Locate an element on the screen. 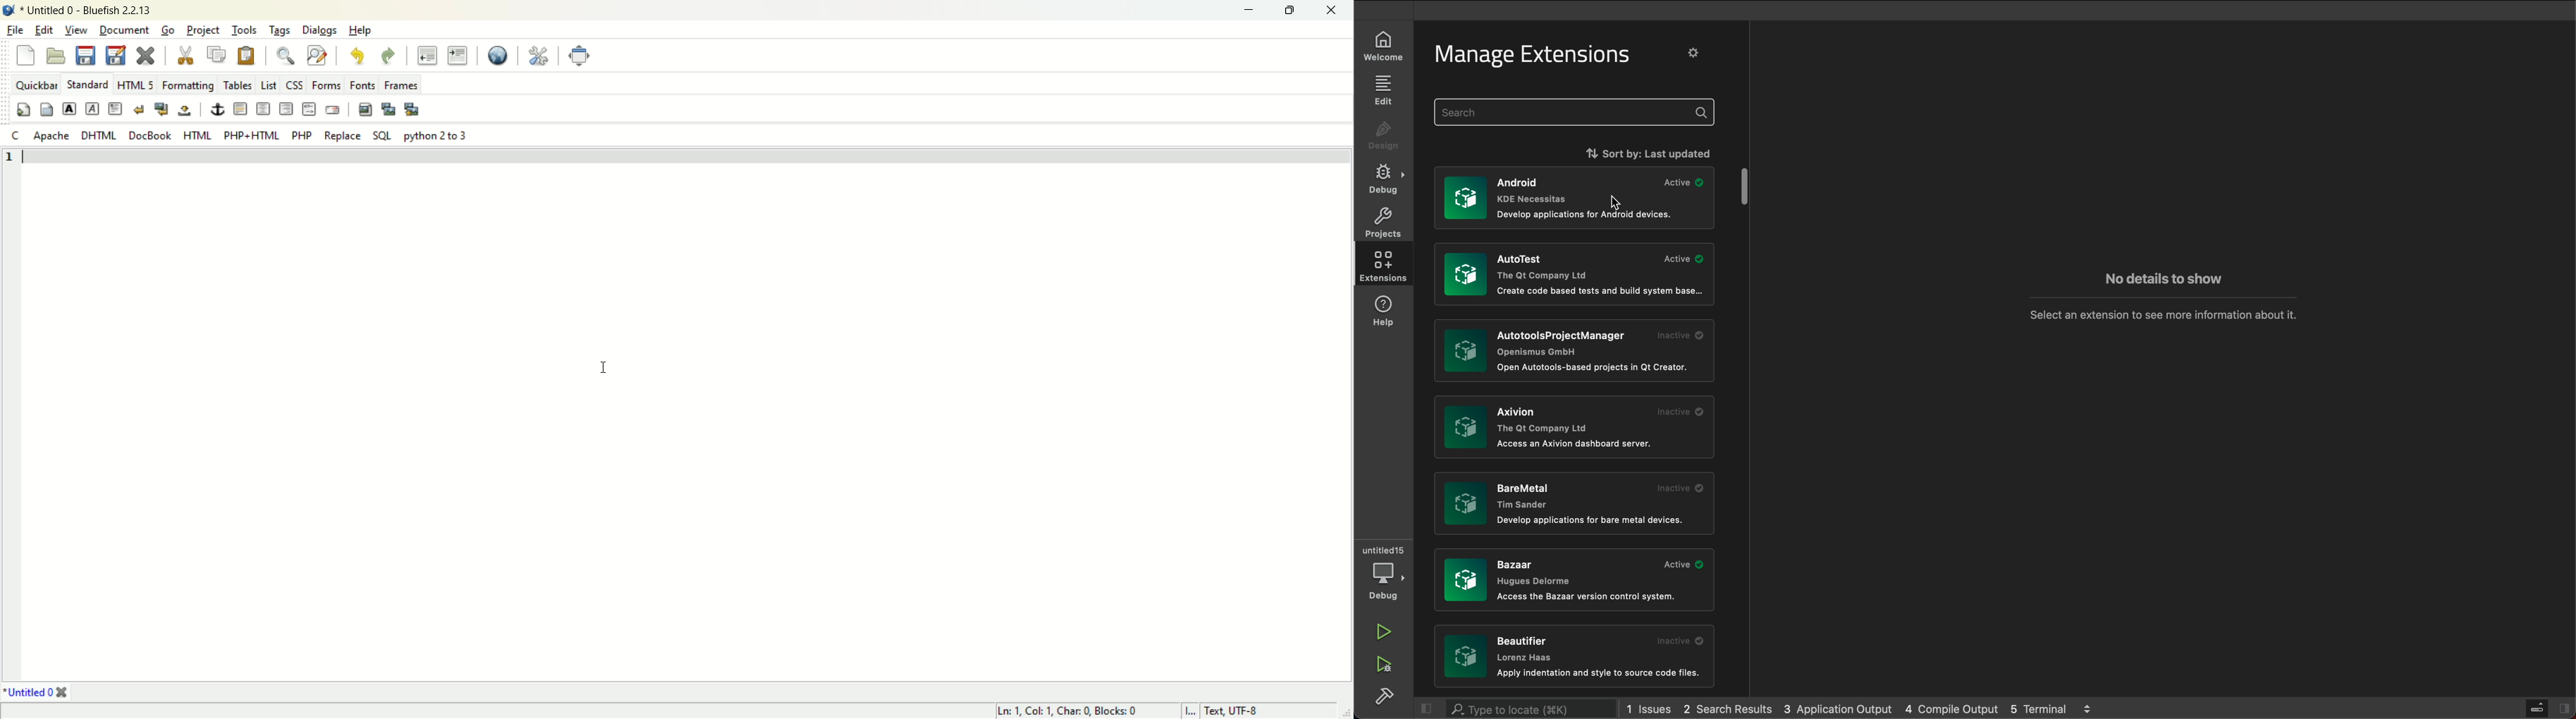  extensions list is located at coordinates (1575, 581).